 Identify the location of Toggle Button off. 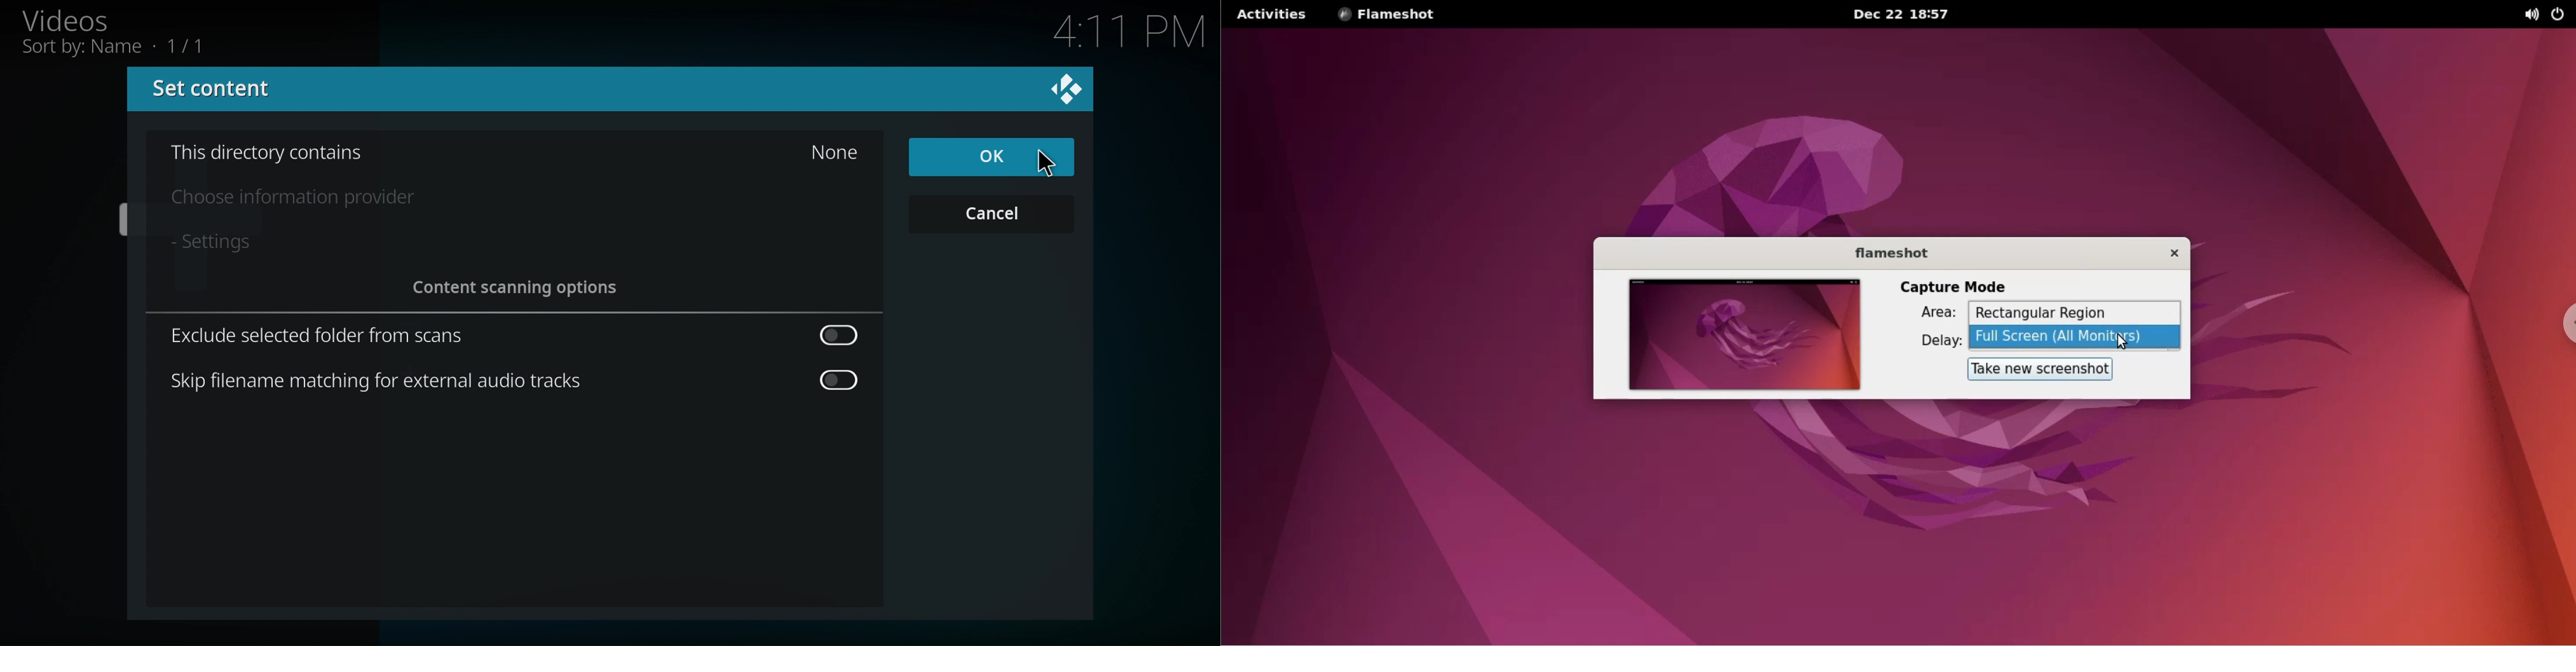
(839, 380).